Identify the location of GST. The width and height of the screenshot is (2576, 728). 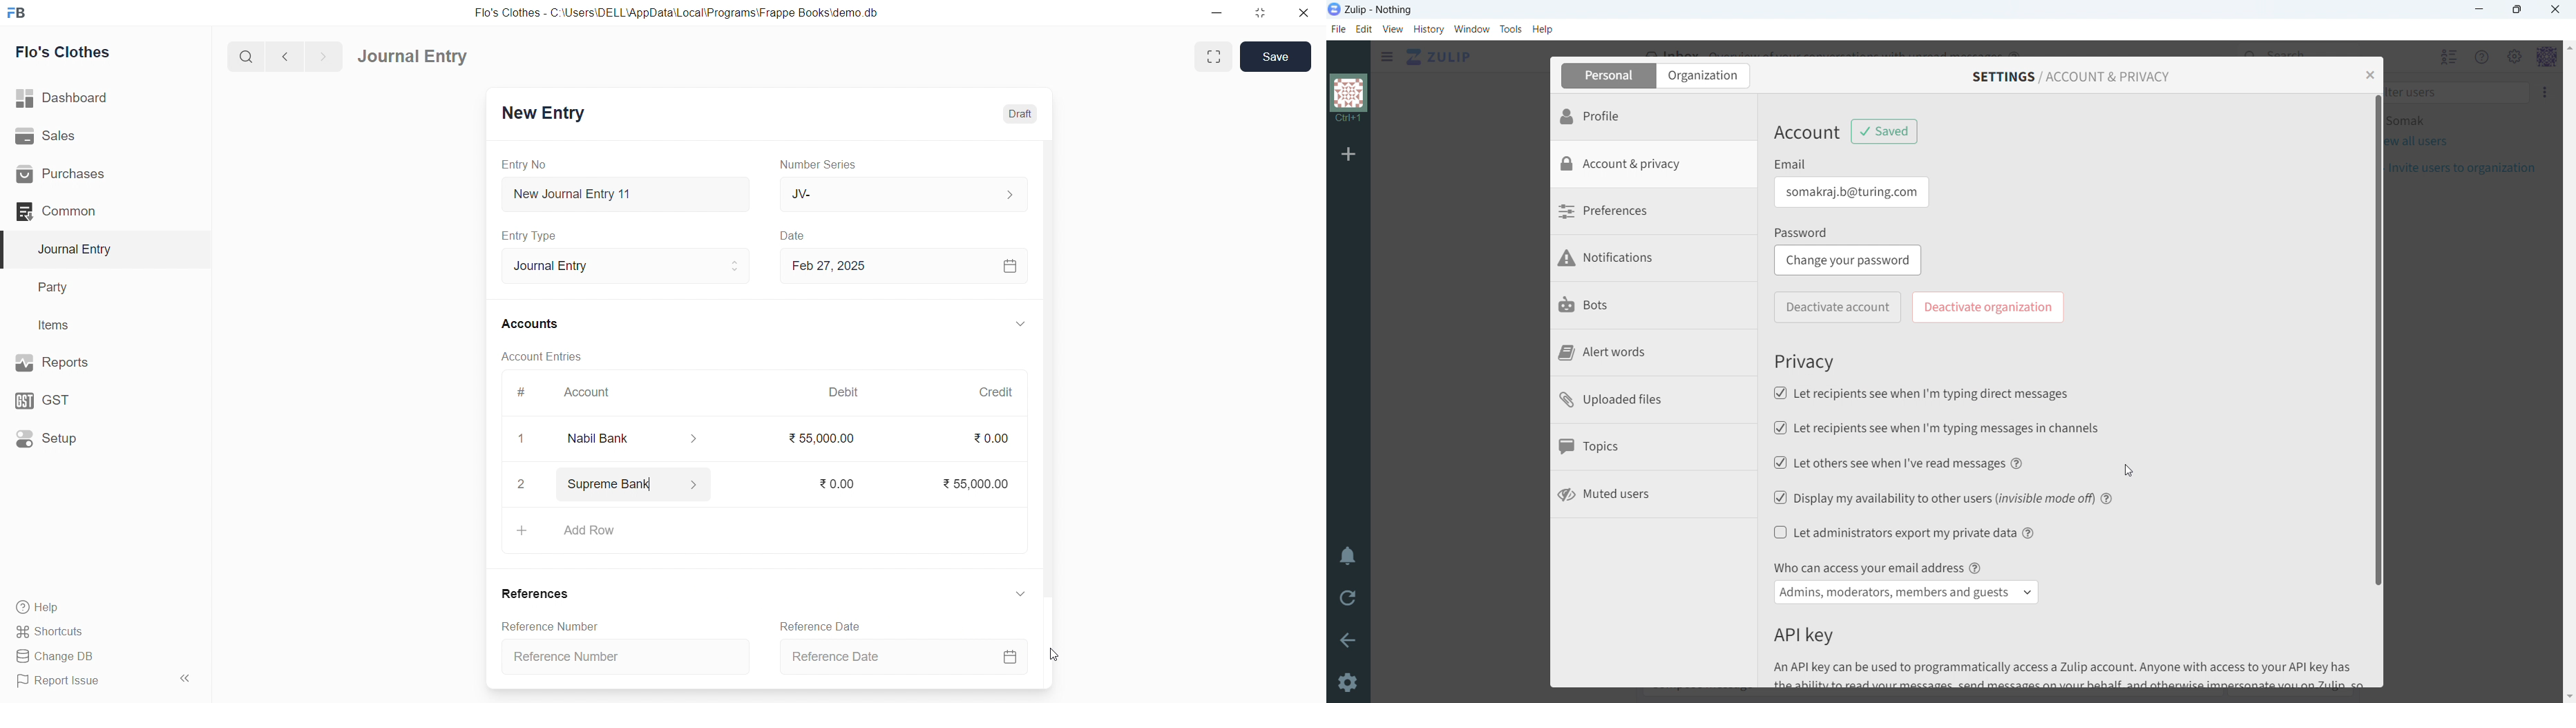
(75, 401).